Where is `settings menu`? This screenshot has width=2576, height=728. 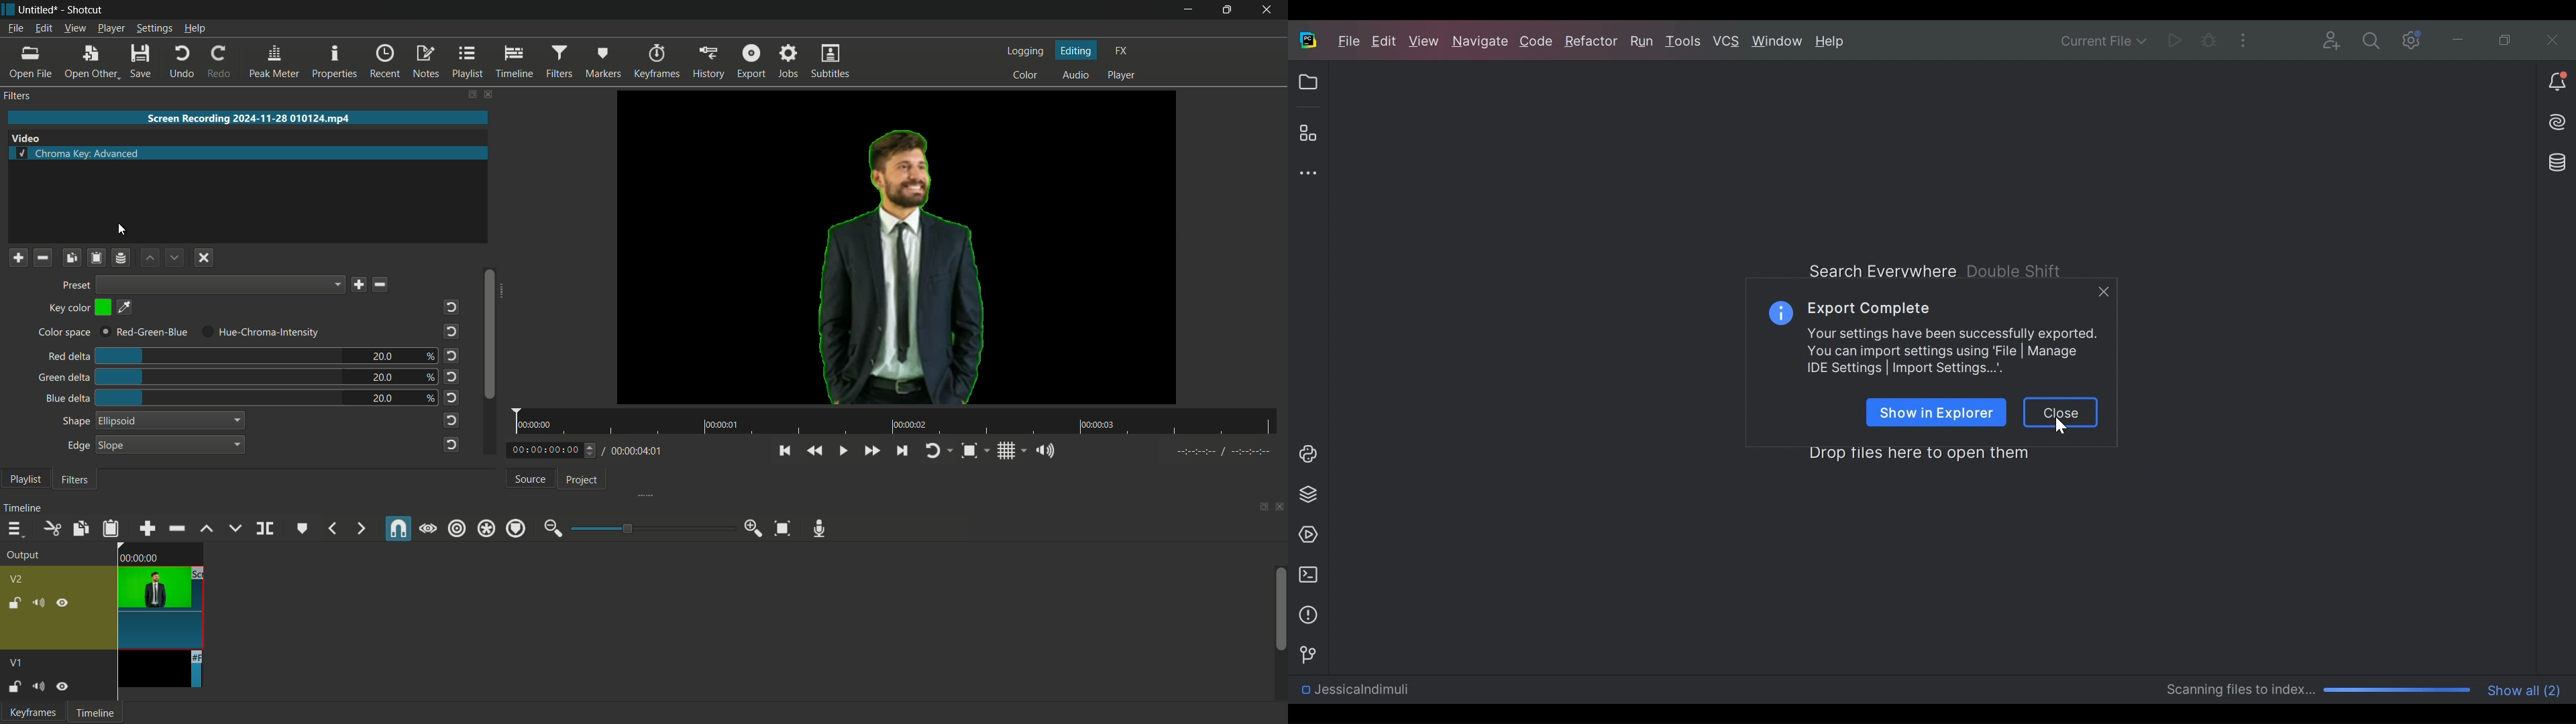 settings menu is located at coordinates (154, 28).